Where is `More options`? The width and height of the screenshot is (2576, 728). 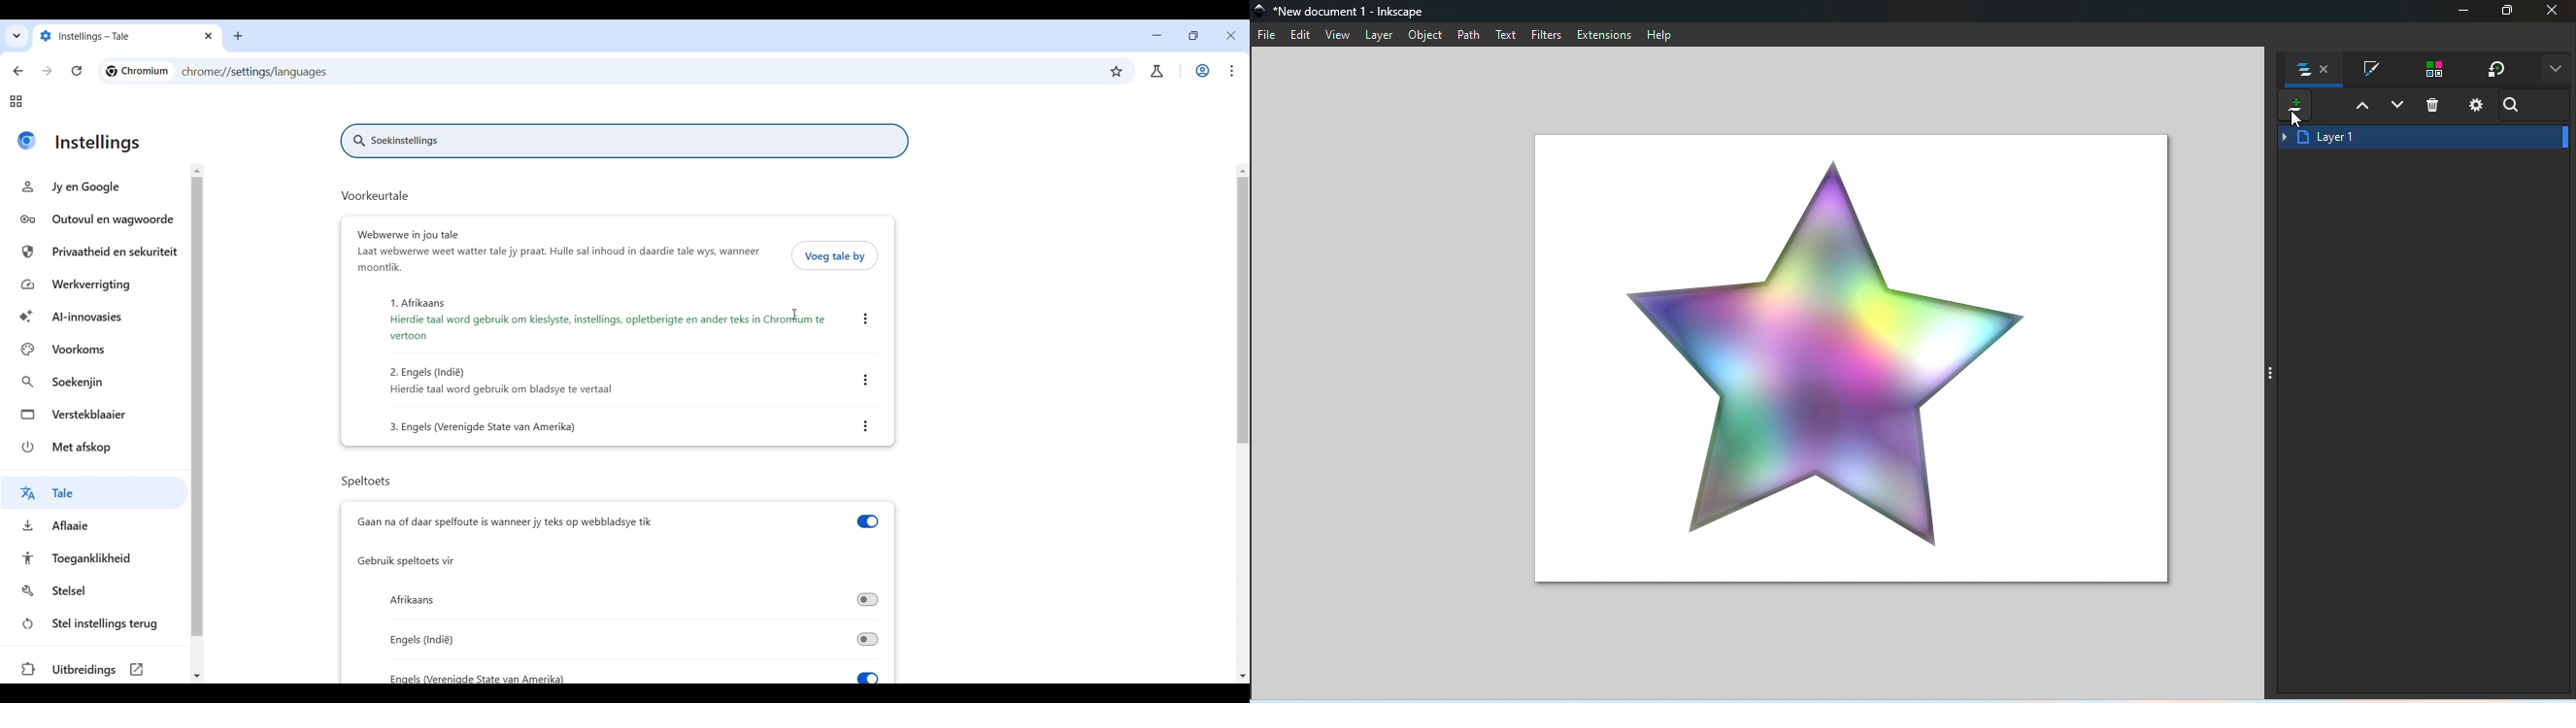 More options is located at coordinates (2554, 70).